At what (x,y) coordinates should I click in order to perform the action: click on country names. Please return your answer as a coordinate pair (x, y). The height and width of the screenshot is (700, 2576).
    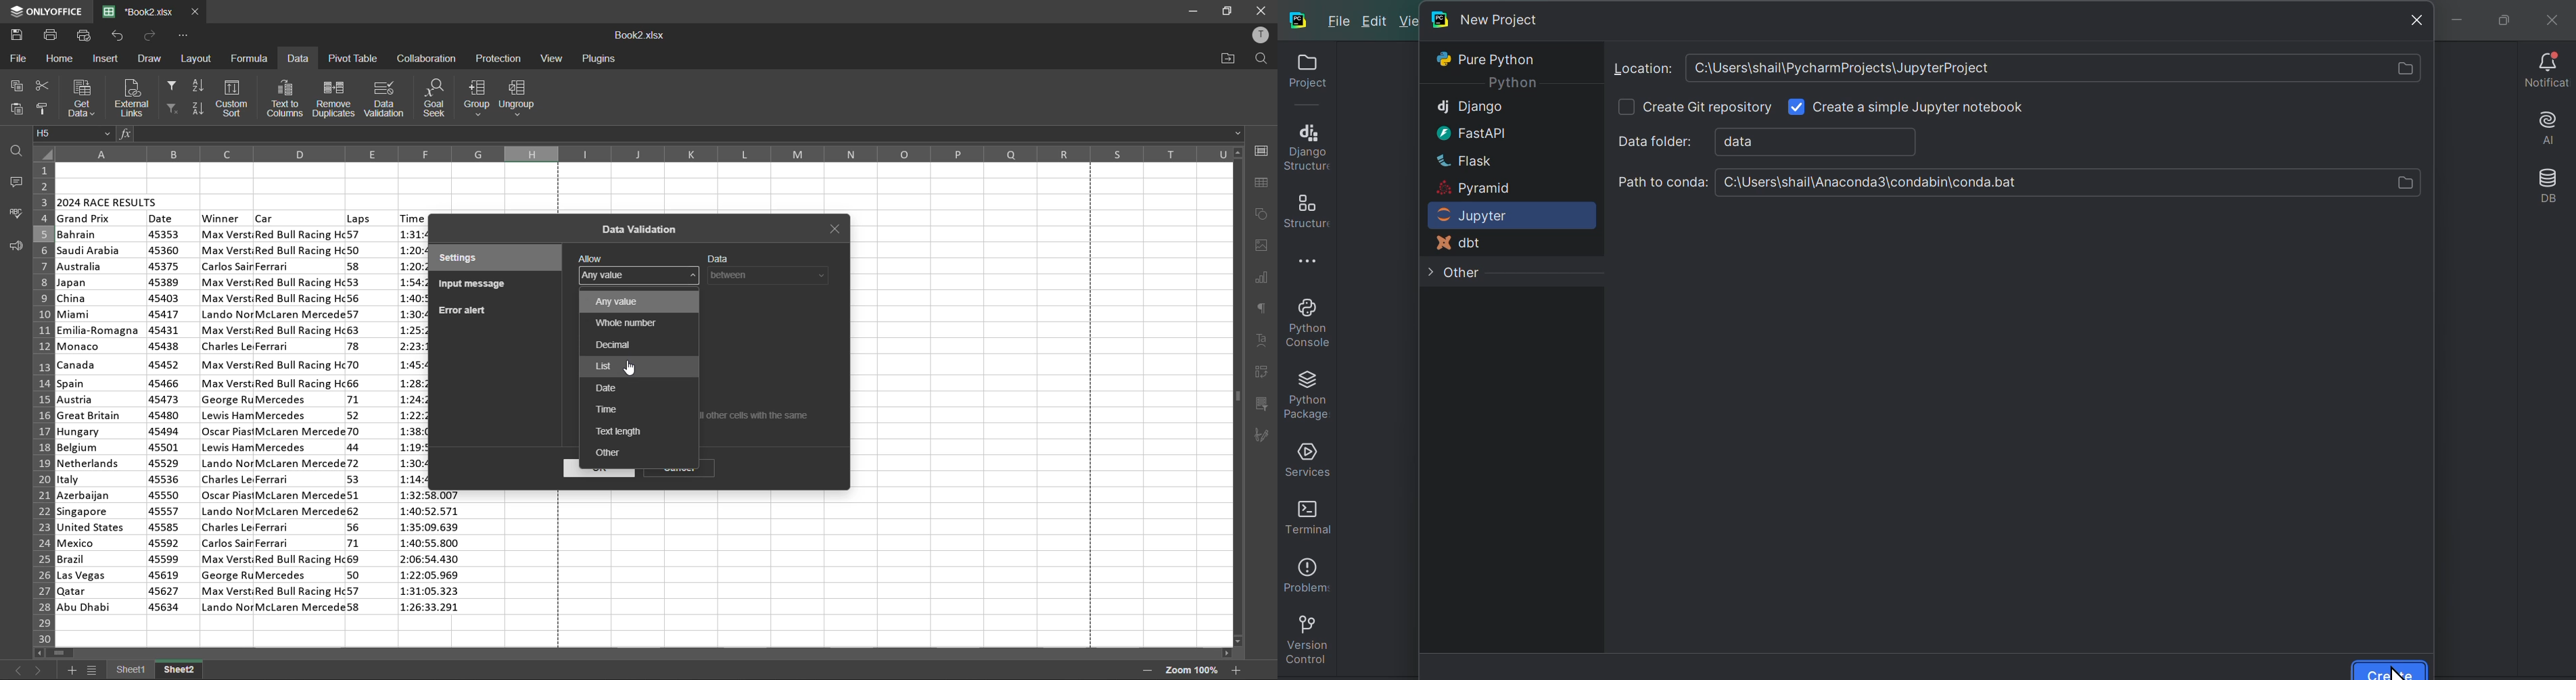
    Looking at the image, I should click on (99, 421).